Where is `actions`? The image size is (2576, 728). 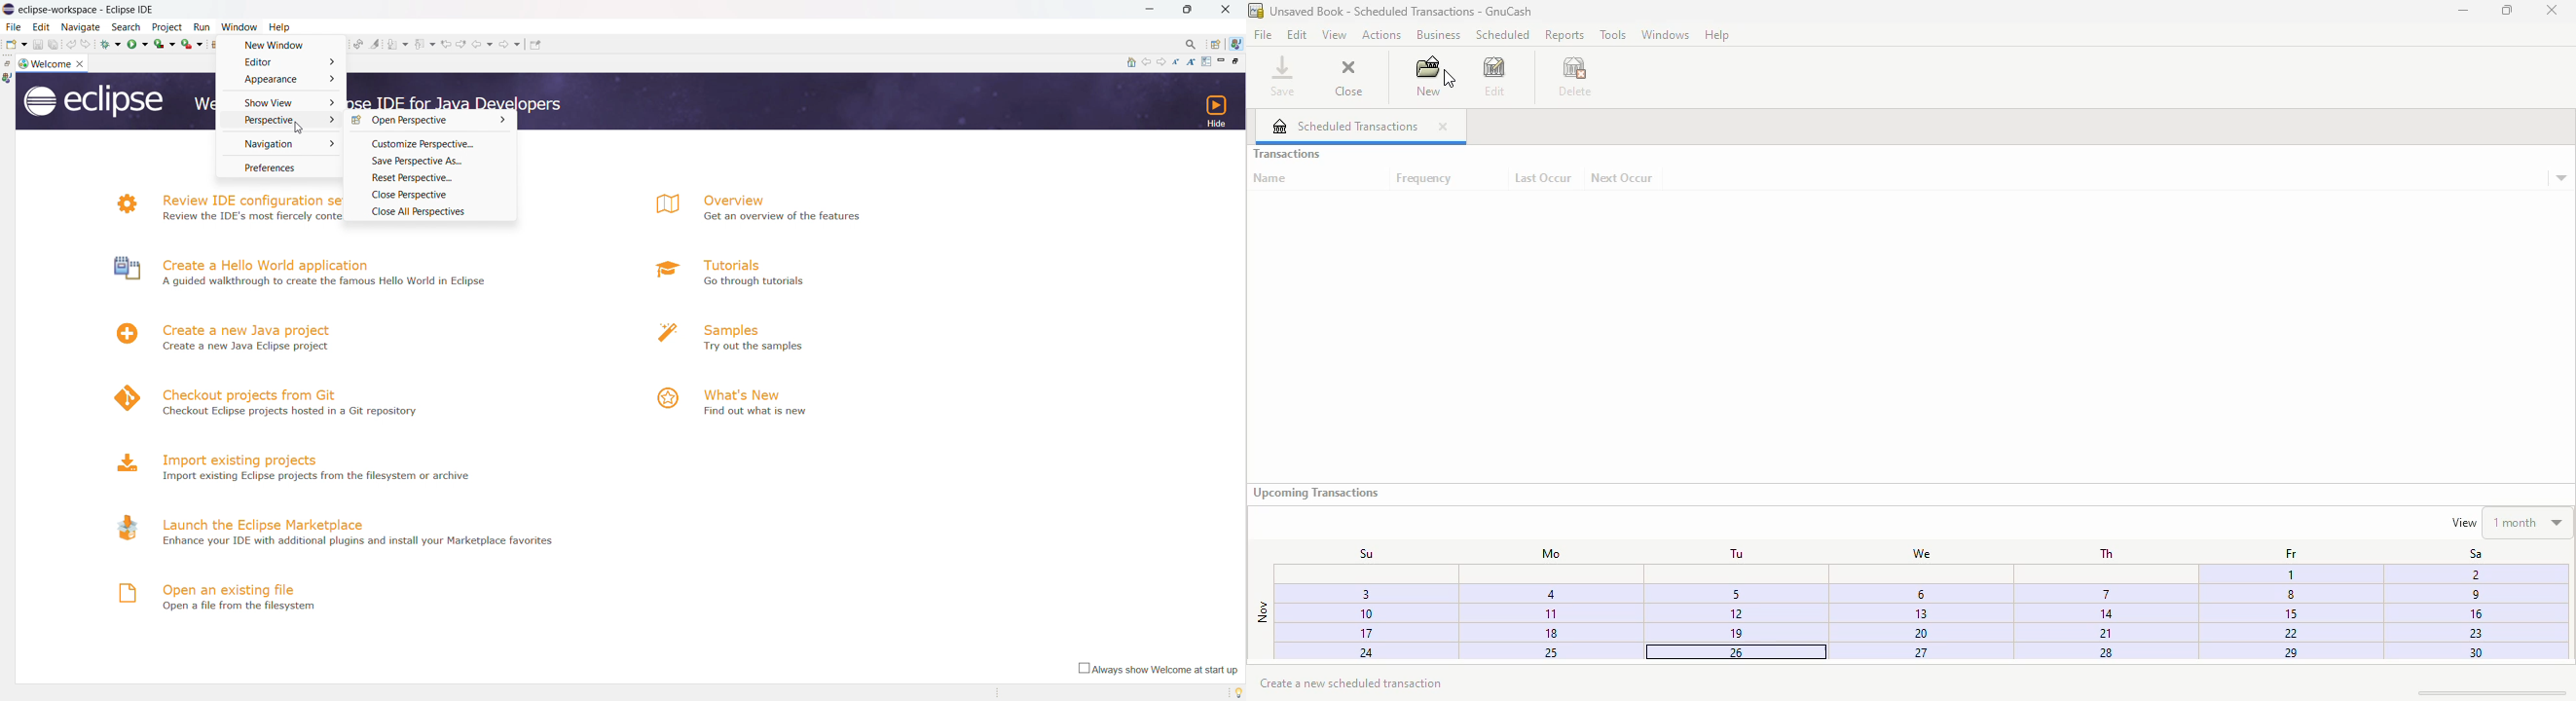
actions is located at coordinates (1380, 35).